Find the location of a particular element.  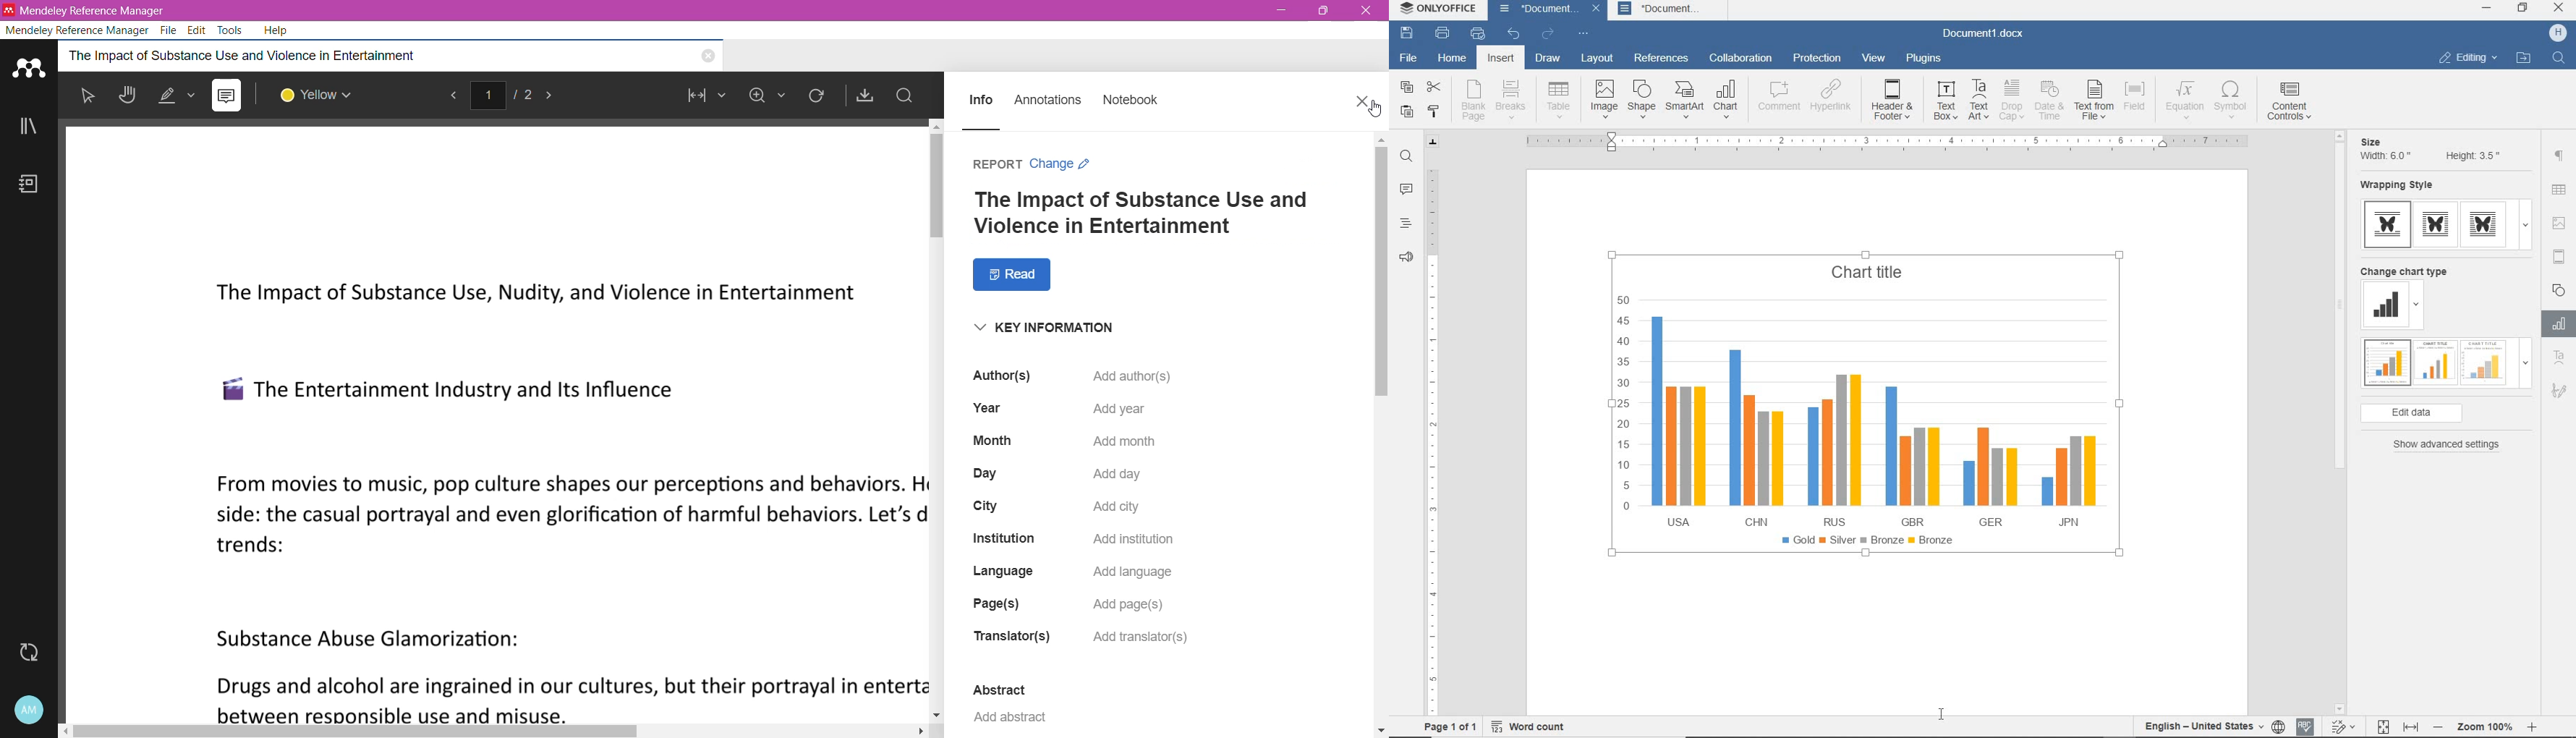

show advanced settings is located at coordinates (2450, 445).